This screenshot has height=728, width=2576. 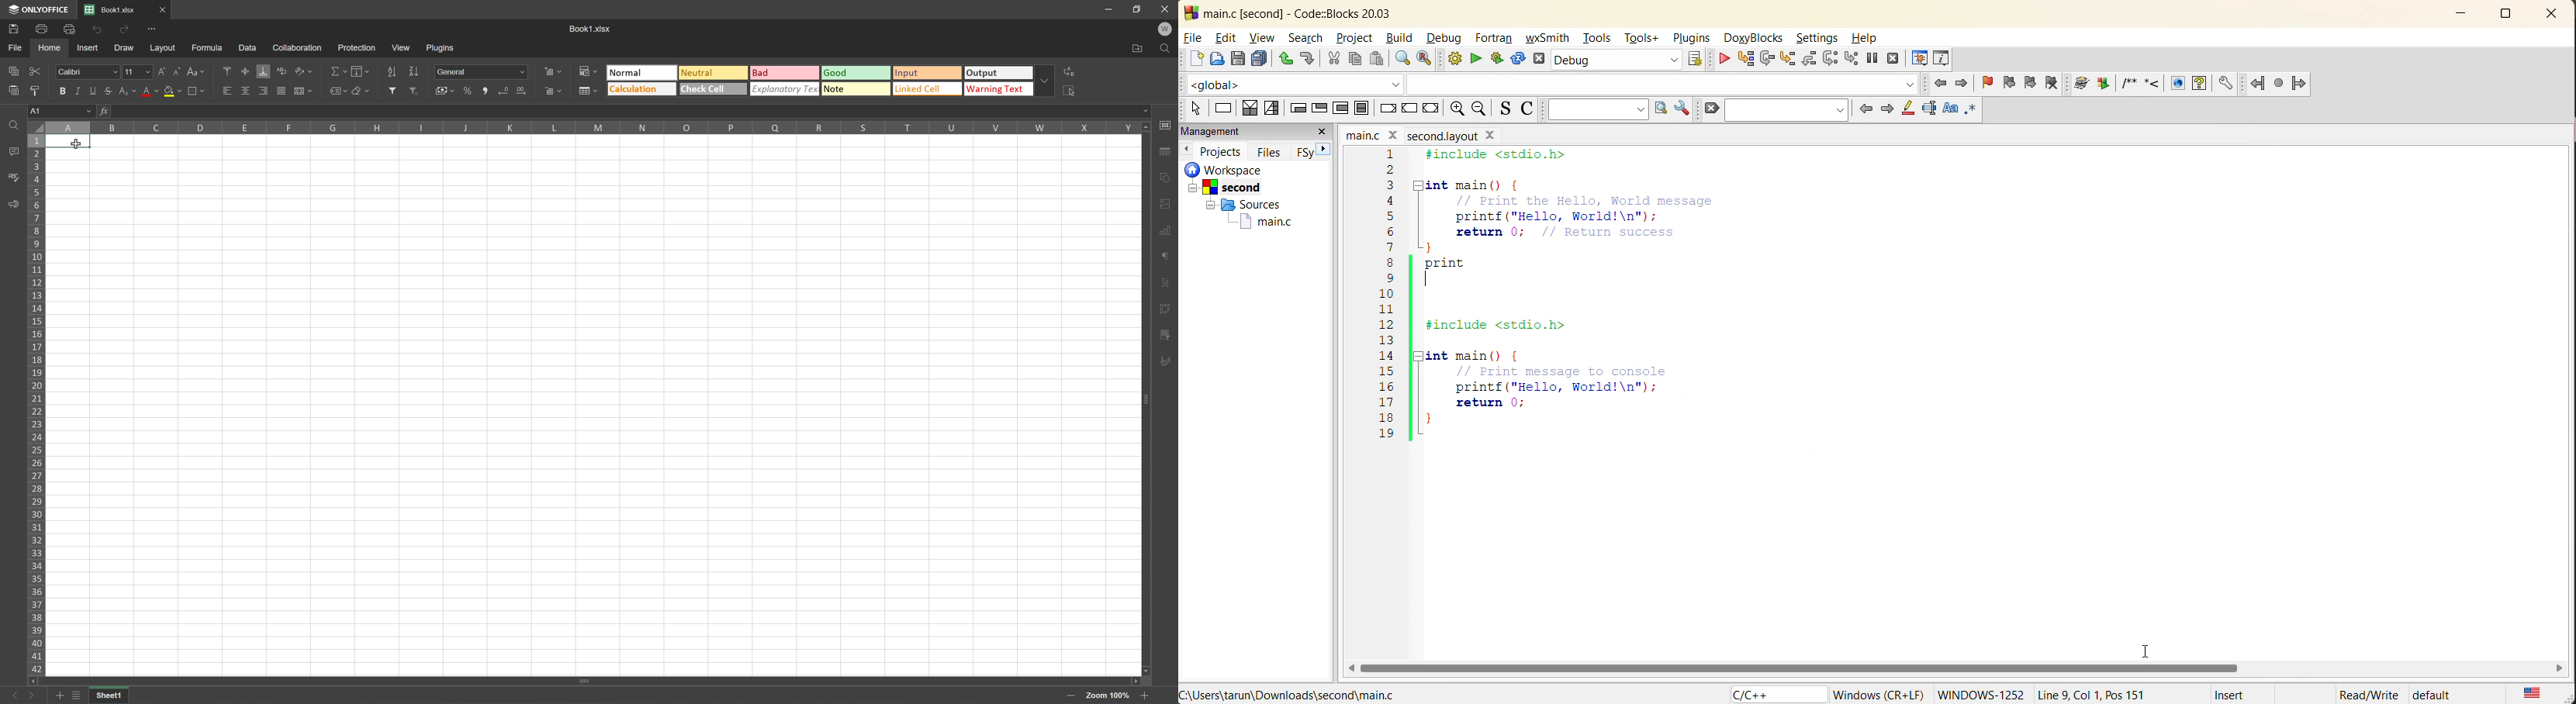 I want to click on previous, so click(x=1188, y=149).